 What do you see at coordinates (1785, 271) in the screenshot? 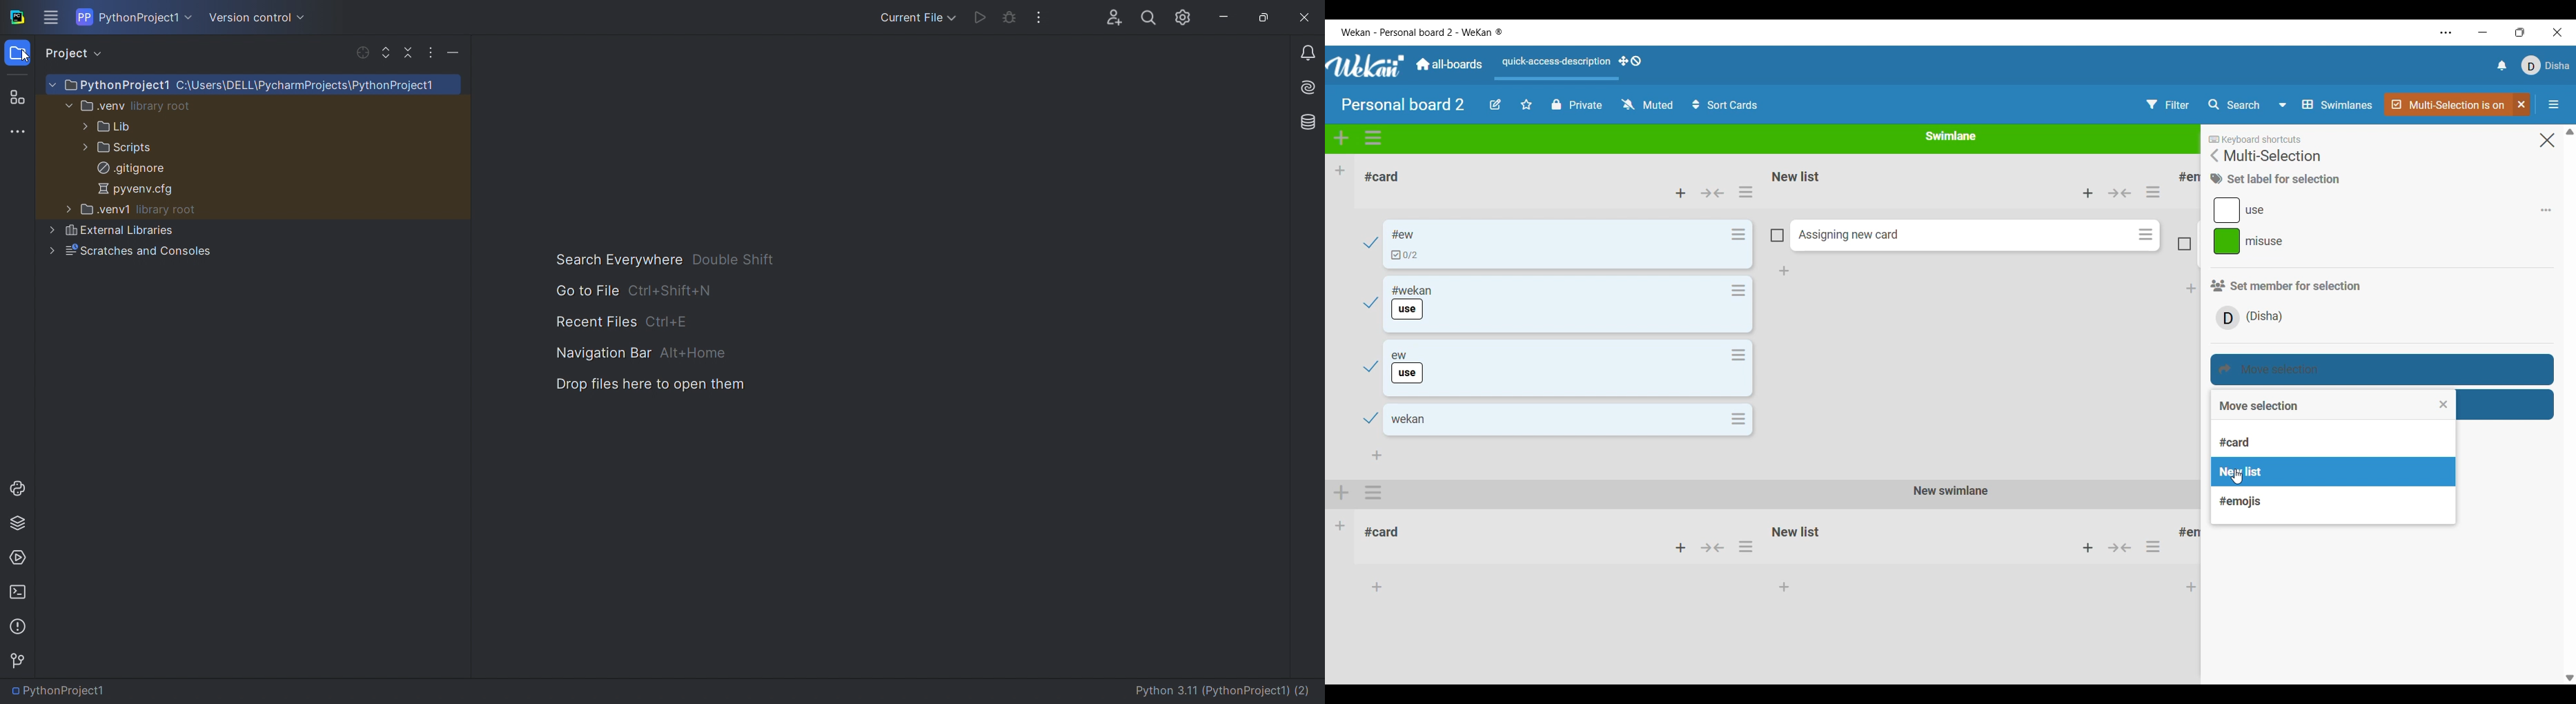
I see `Add card to bottom of list` at bounding box center [1785, 271].